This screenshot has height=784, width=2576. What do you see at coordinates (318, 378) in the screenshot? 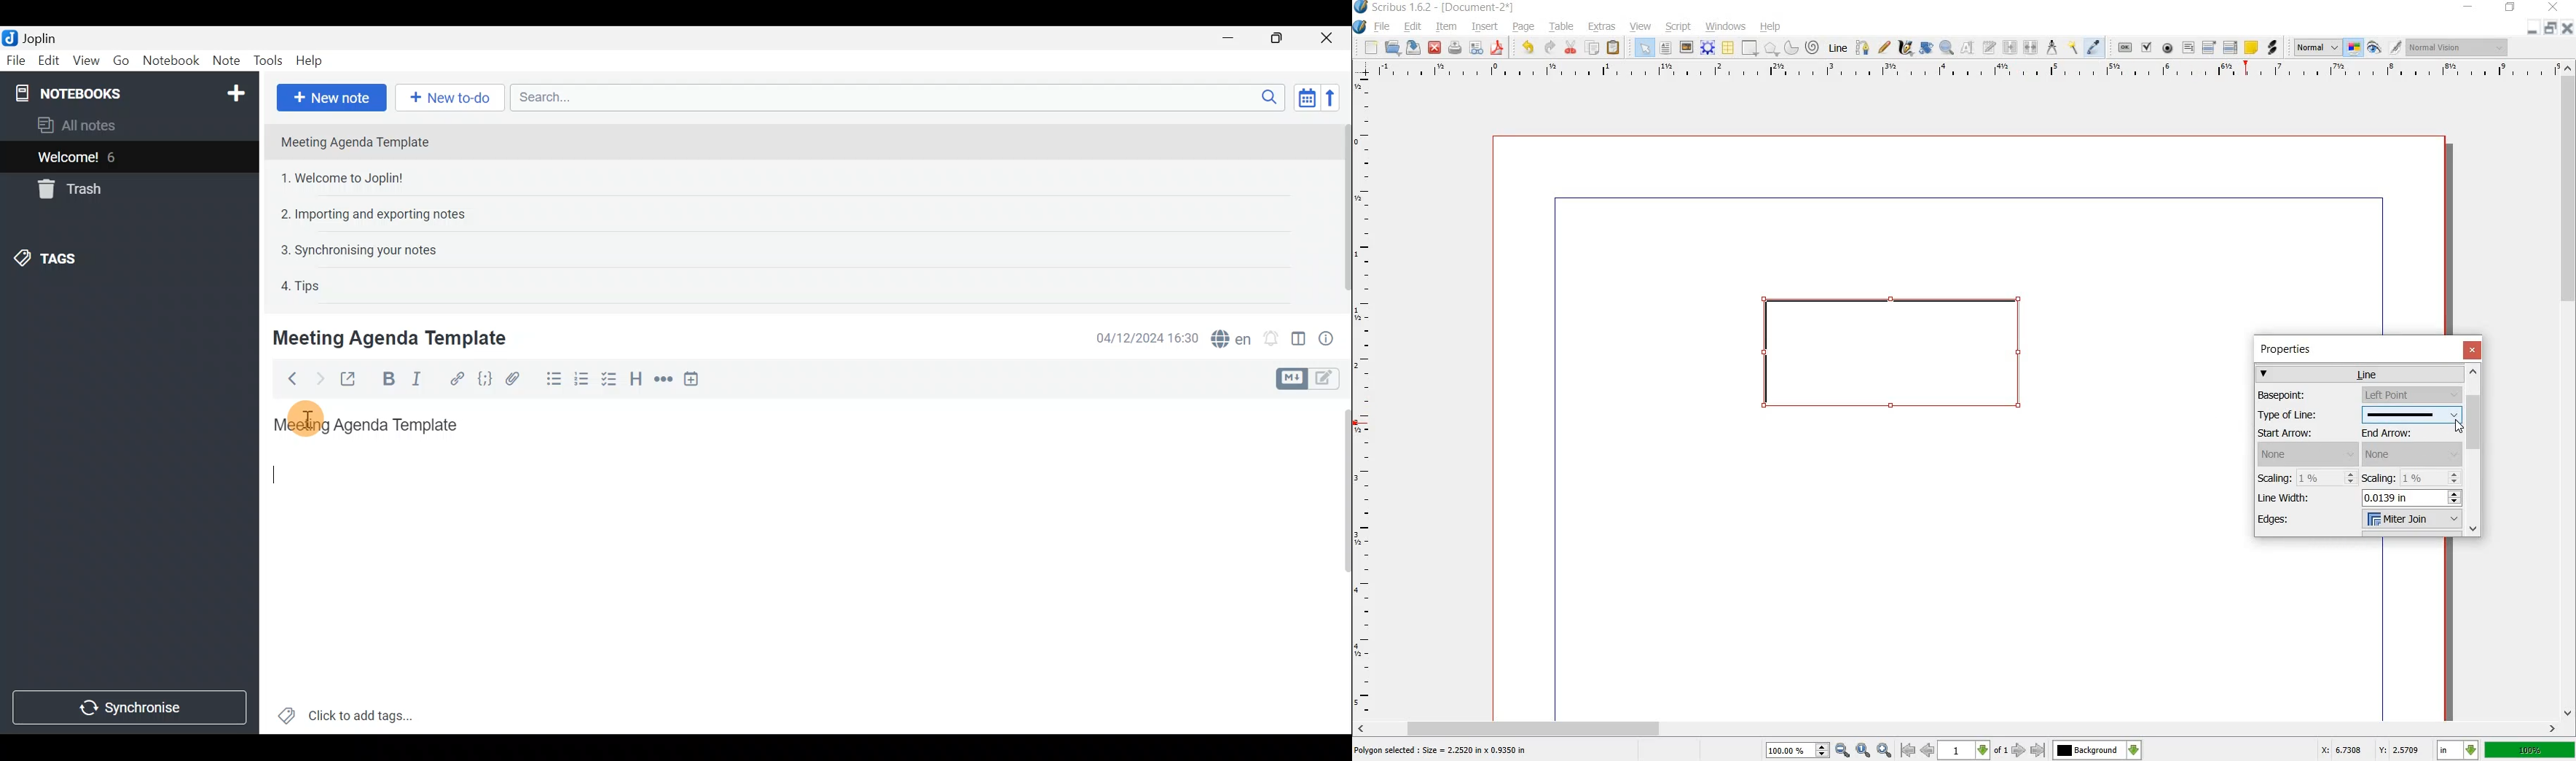
I see `Forward` at bounding box center [318, 378].